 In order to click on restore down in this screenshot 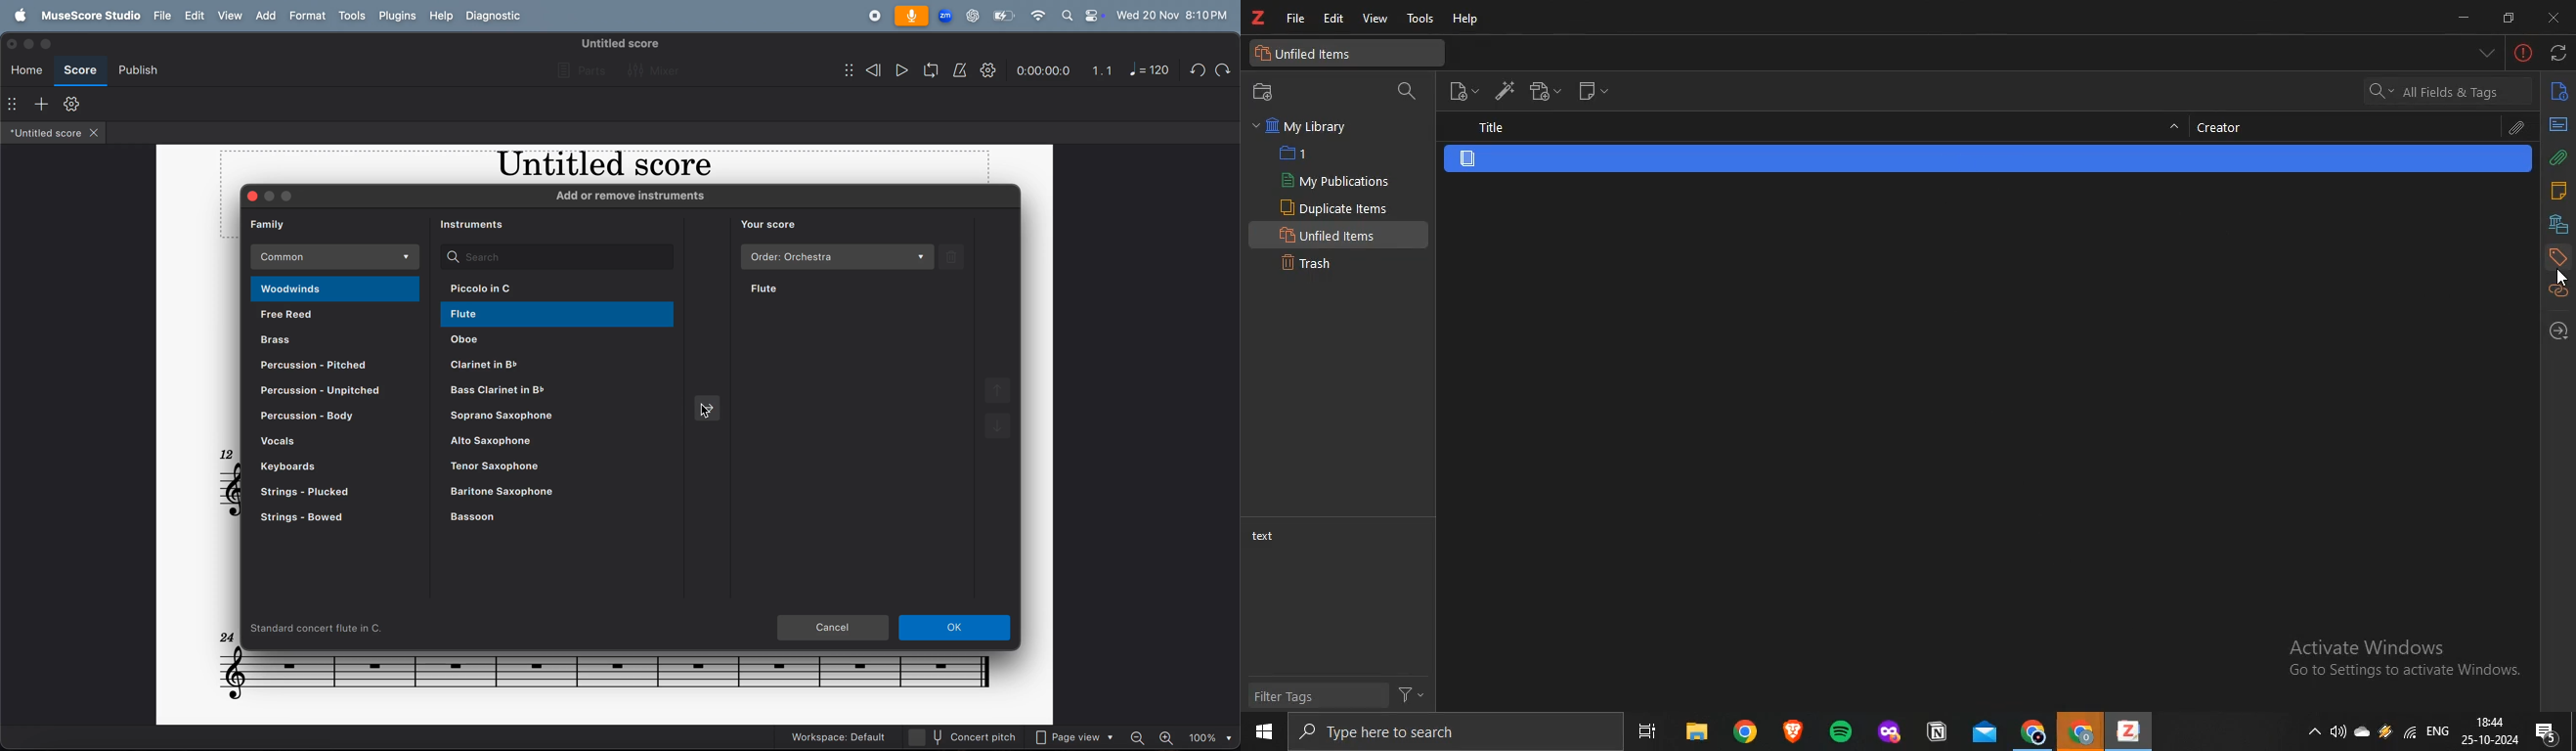, I will do `click(2511, 18)`.